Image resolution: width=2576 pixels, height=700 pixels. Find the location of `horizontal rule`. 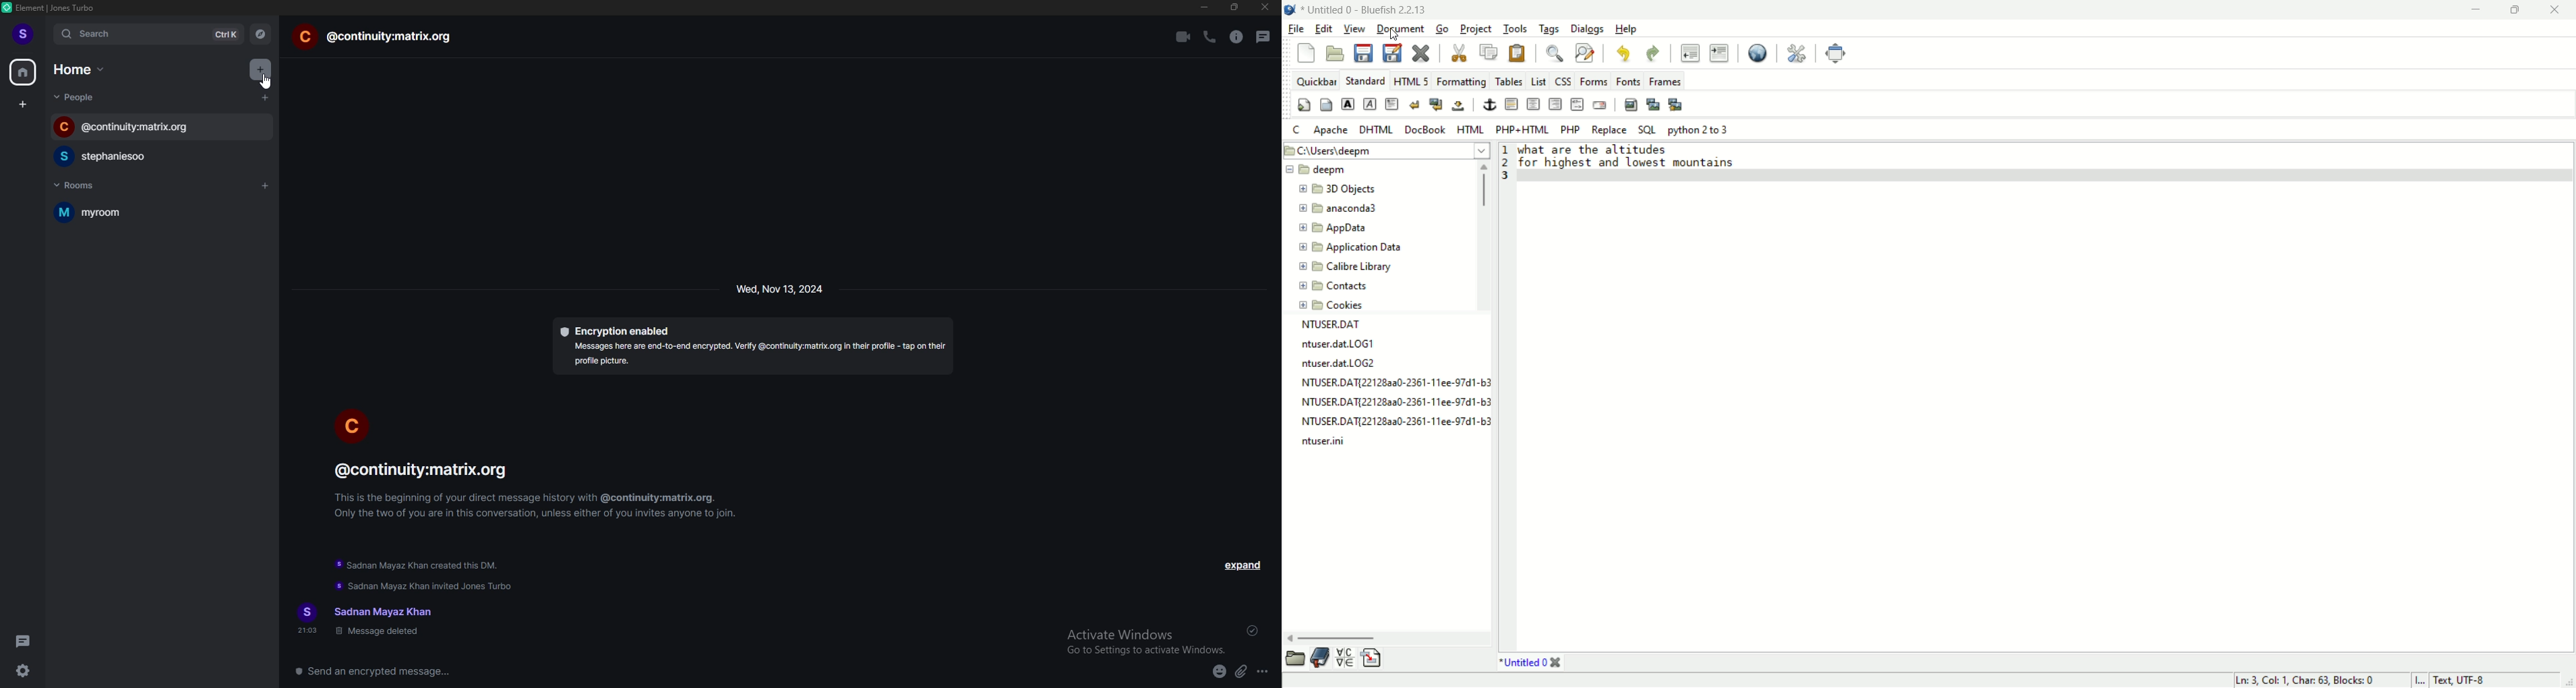

horizontal rule is located at coordinates (1510, 104).